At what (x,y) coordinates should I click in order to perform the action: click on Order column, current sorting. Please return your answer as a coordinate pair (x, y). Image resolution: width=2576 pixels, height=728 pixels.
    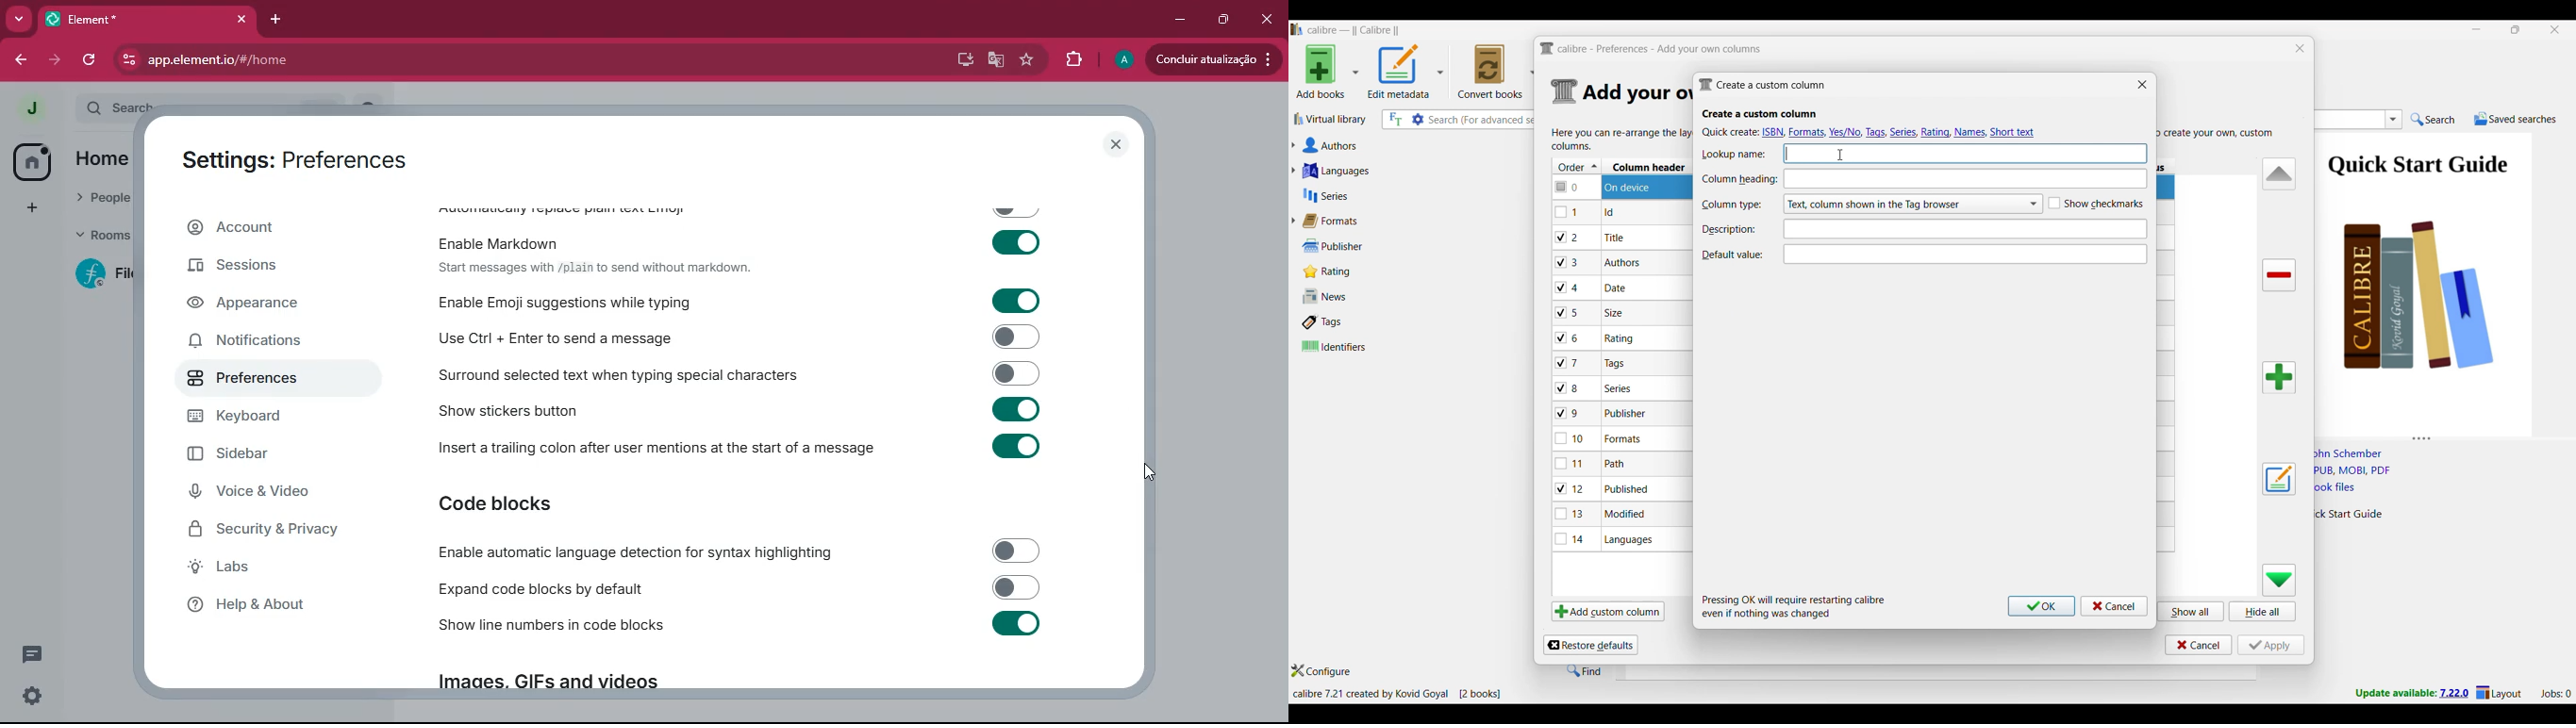
    Looking at the image, I should click on (1577, 166).